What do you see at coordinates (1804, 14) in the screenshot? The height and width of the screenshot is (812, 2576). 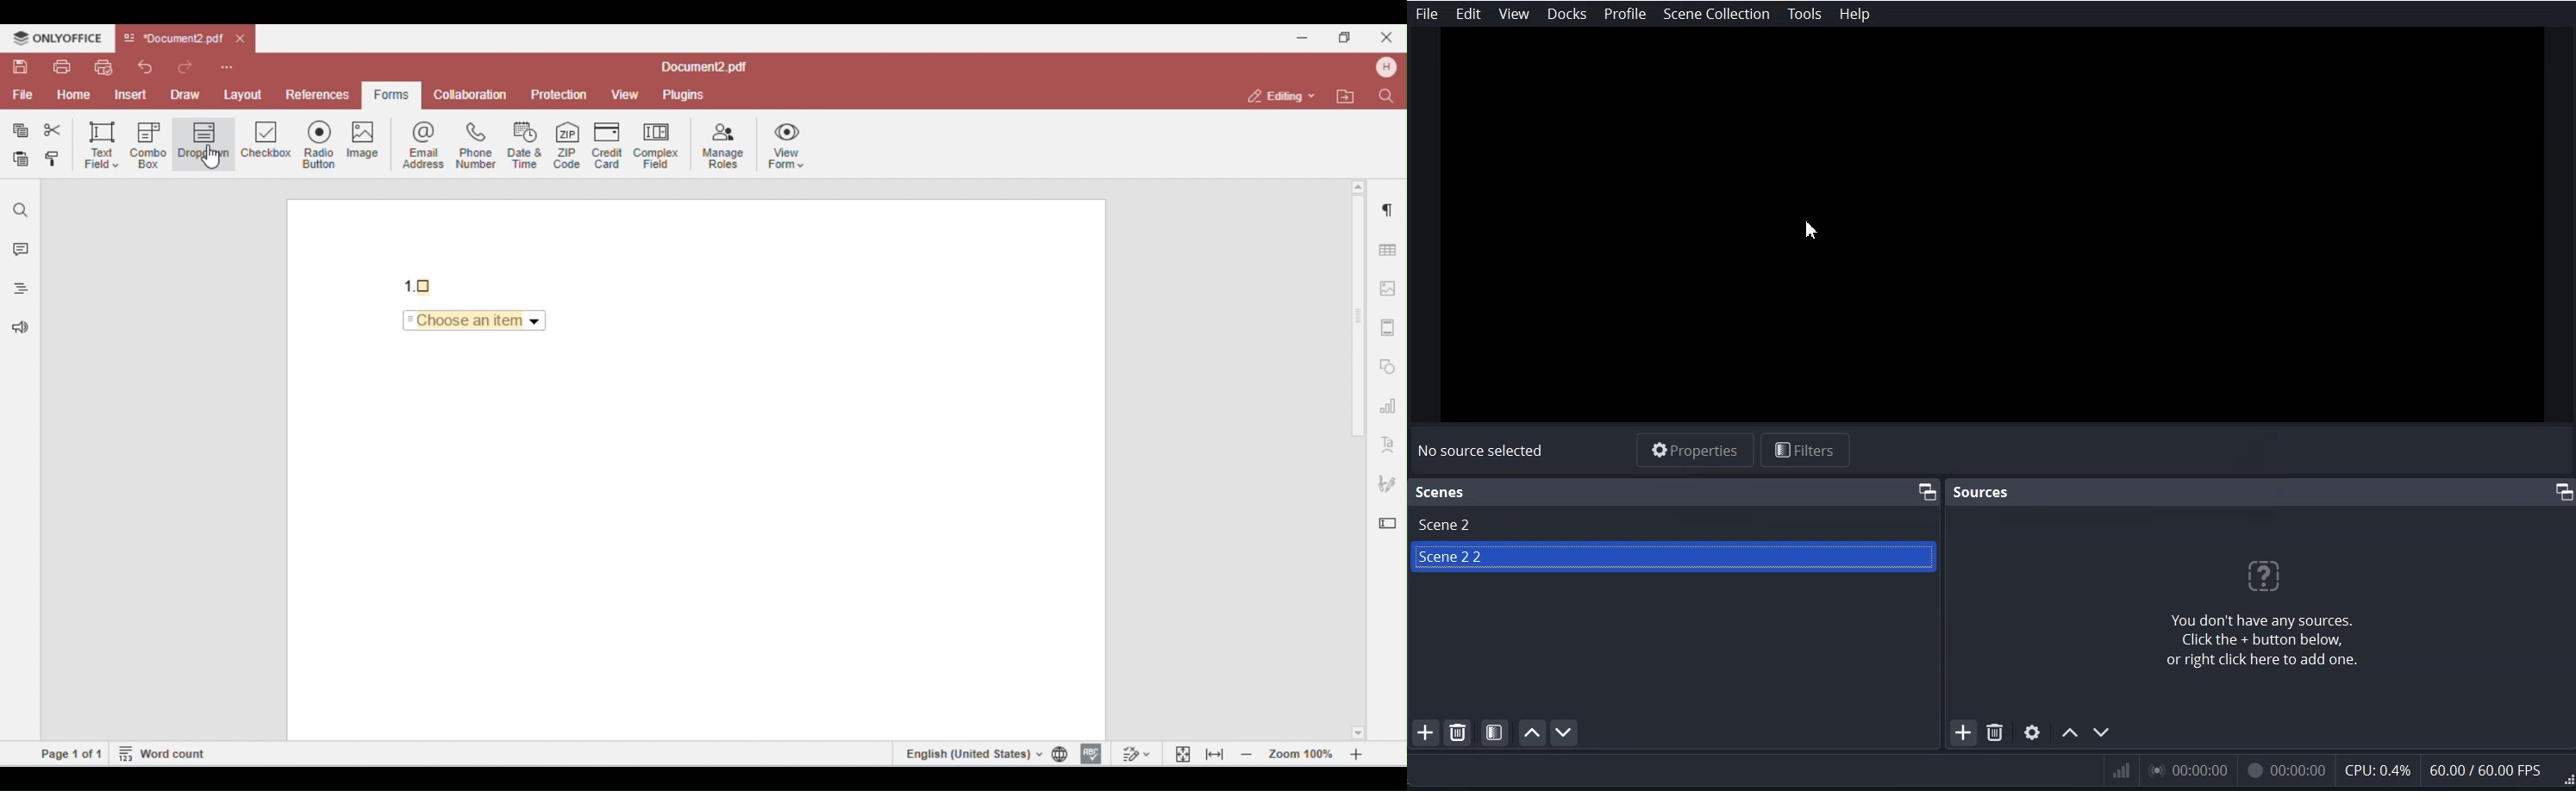 I see `Tools` at bounding box center [1804, 14].